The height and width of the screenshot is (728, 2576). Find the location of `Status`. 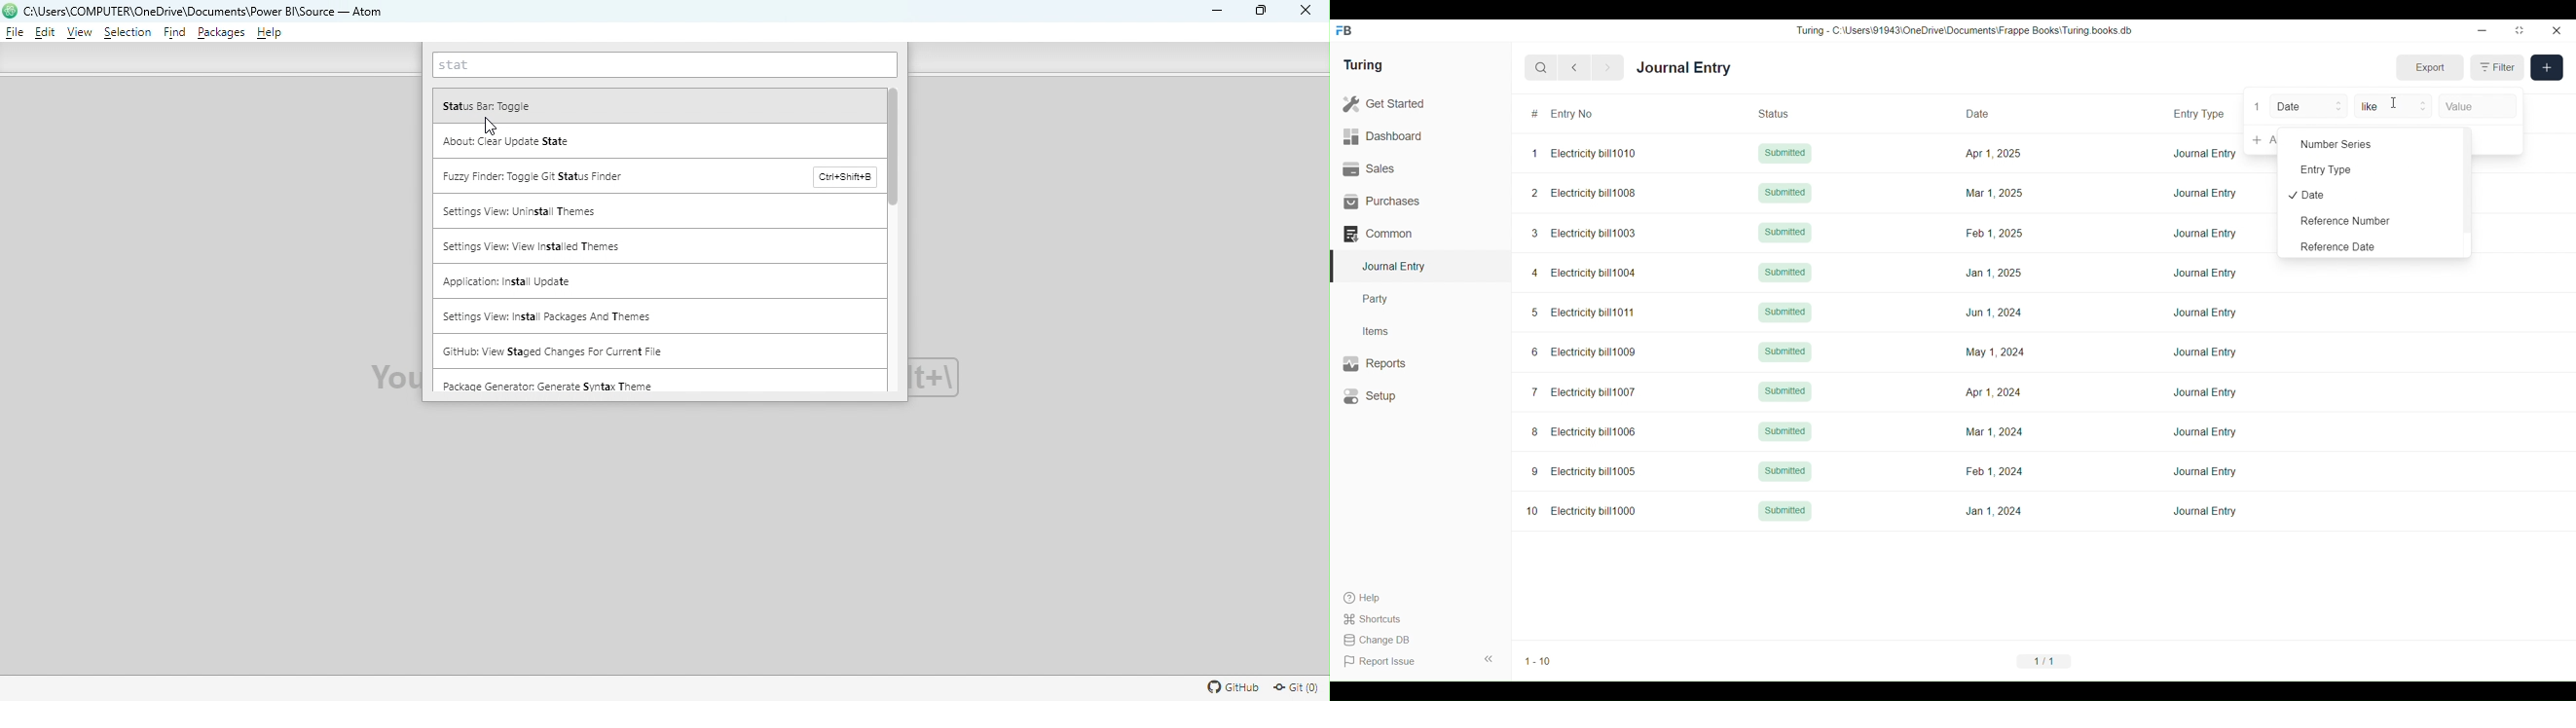

Status is located at coordinates (1789, 113).